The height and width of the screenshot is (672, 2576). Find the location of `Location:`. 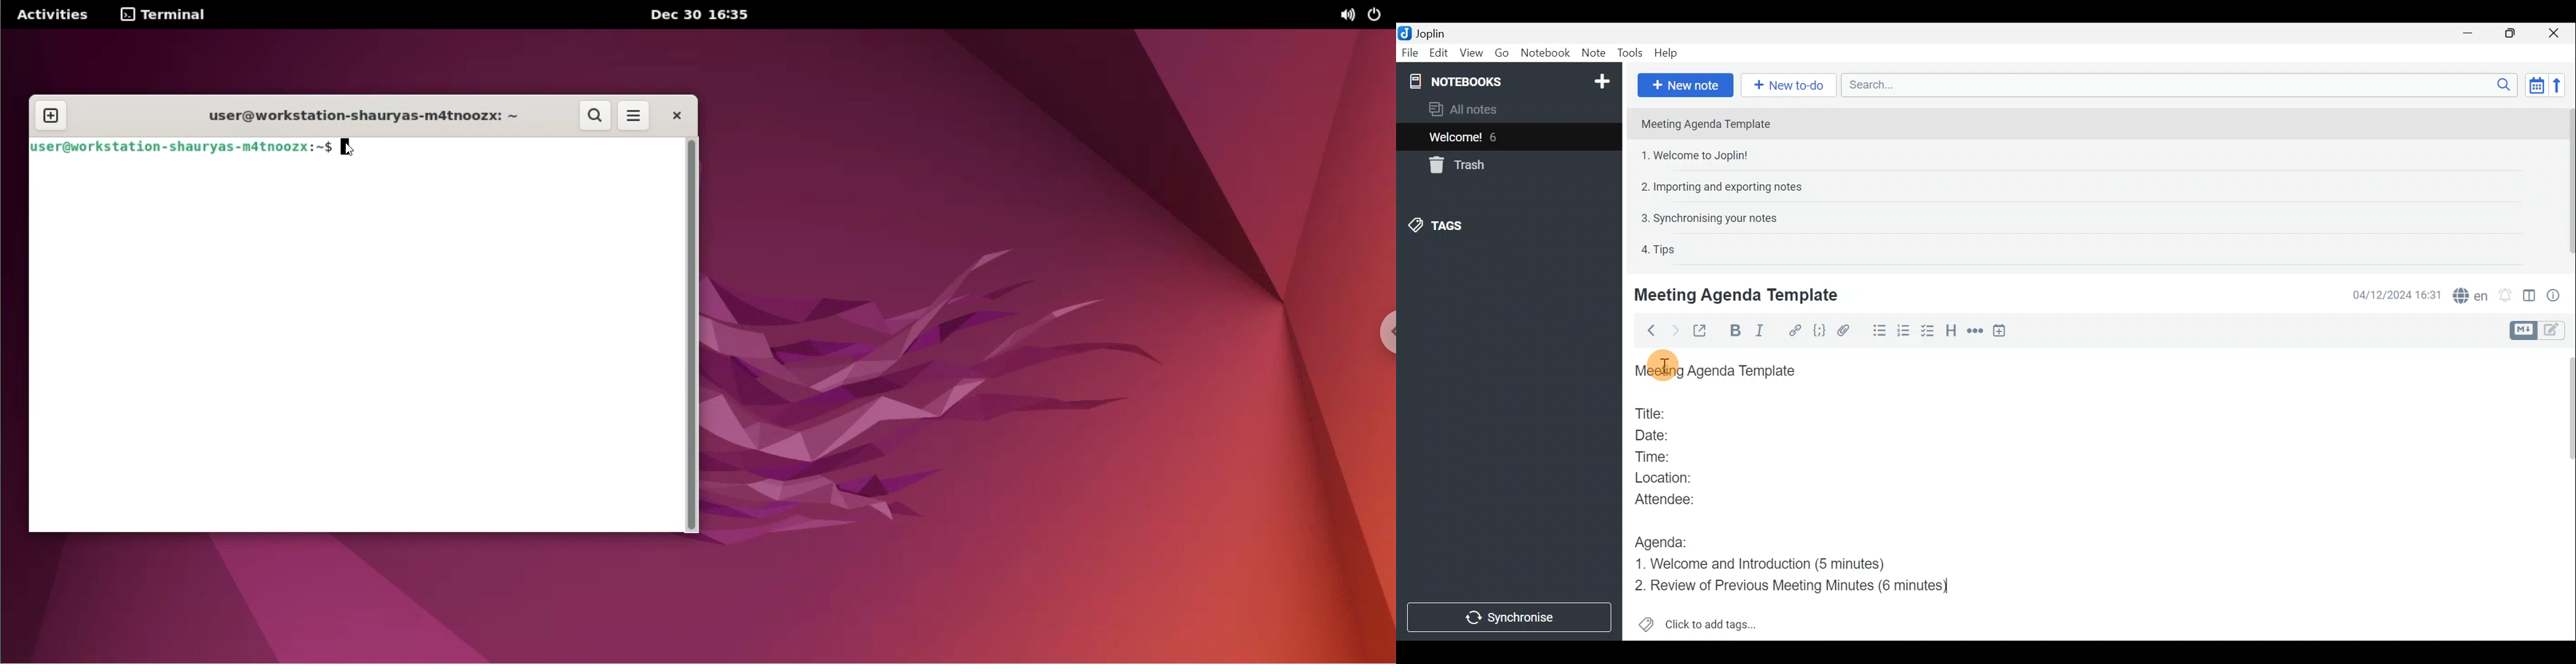

Location: is located at coordinates (1668, 478).